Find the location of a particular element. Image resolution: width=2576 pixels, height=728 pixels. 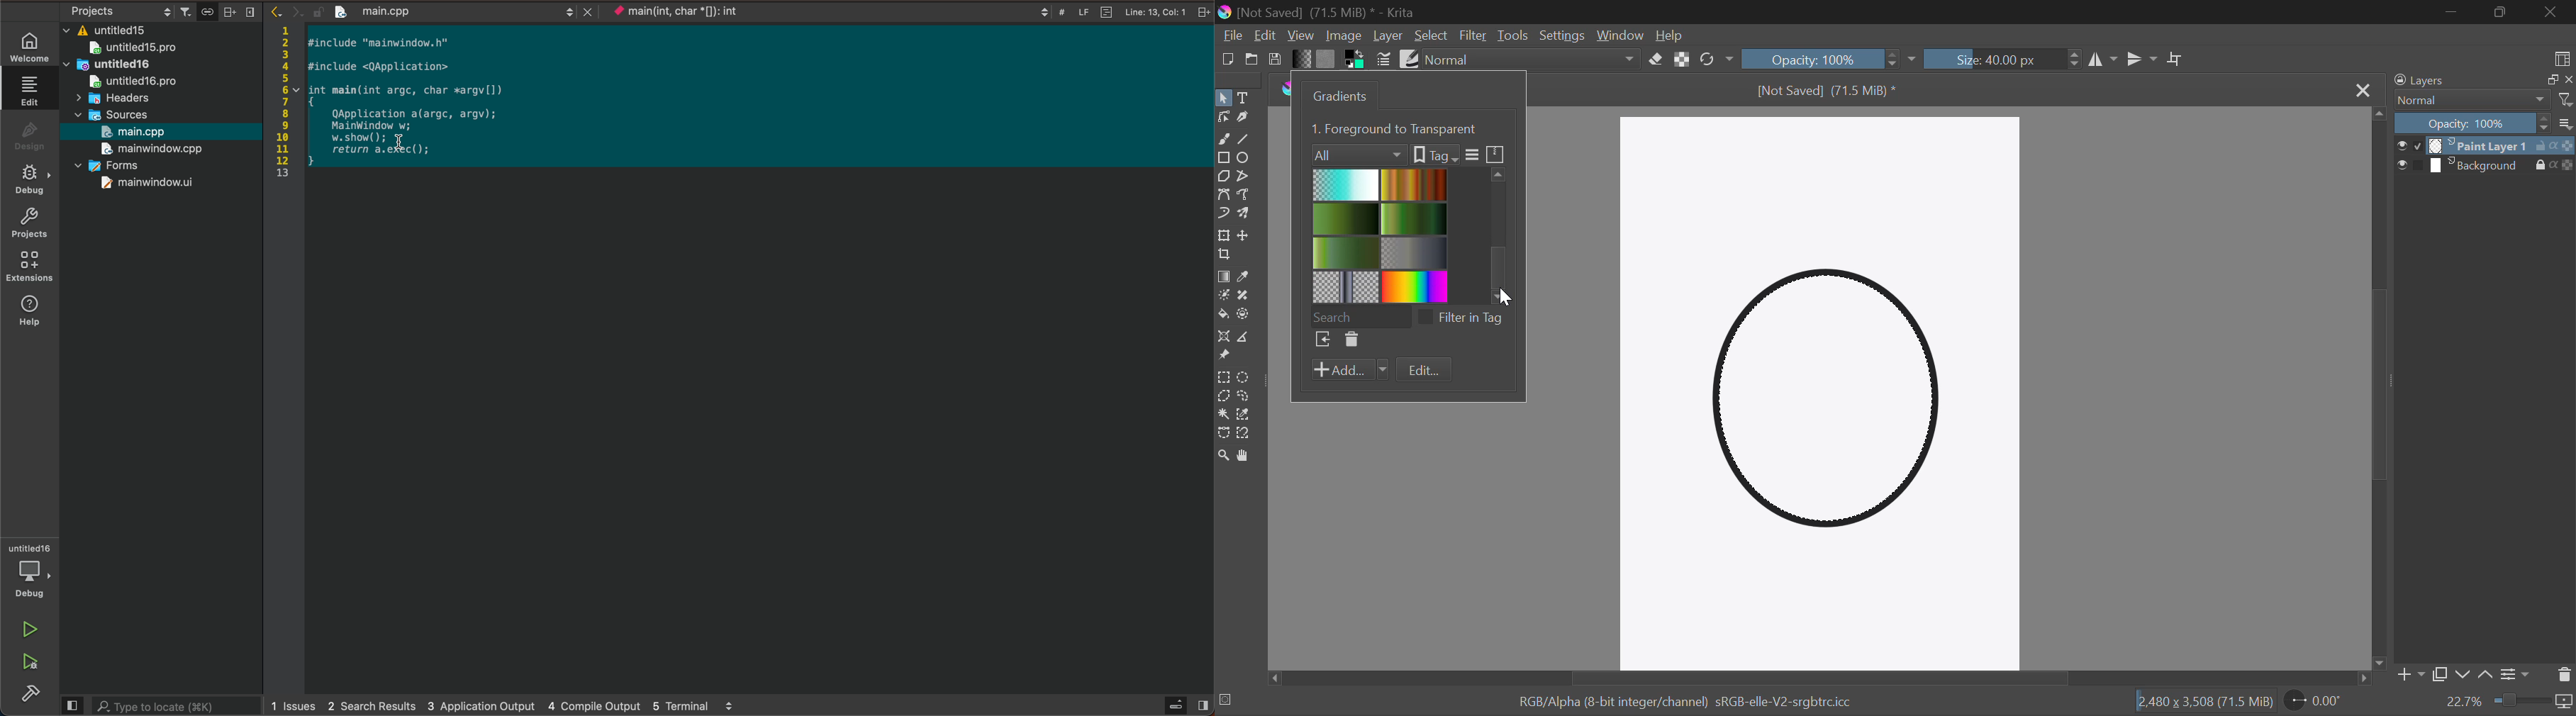

Window is located at coordinates (1622, 38).